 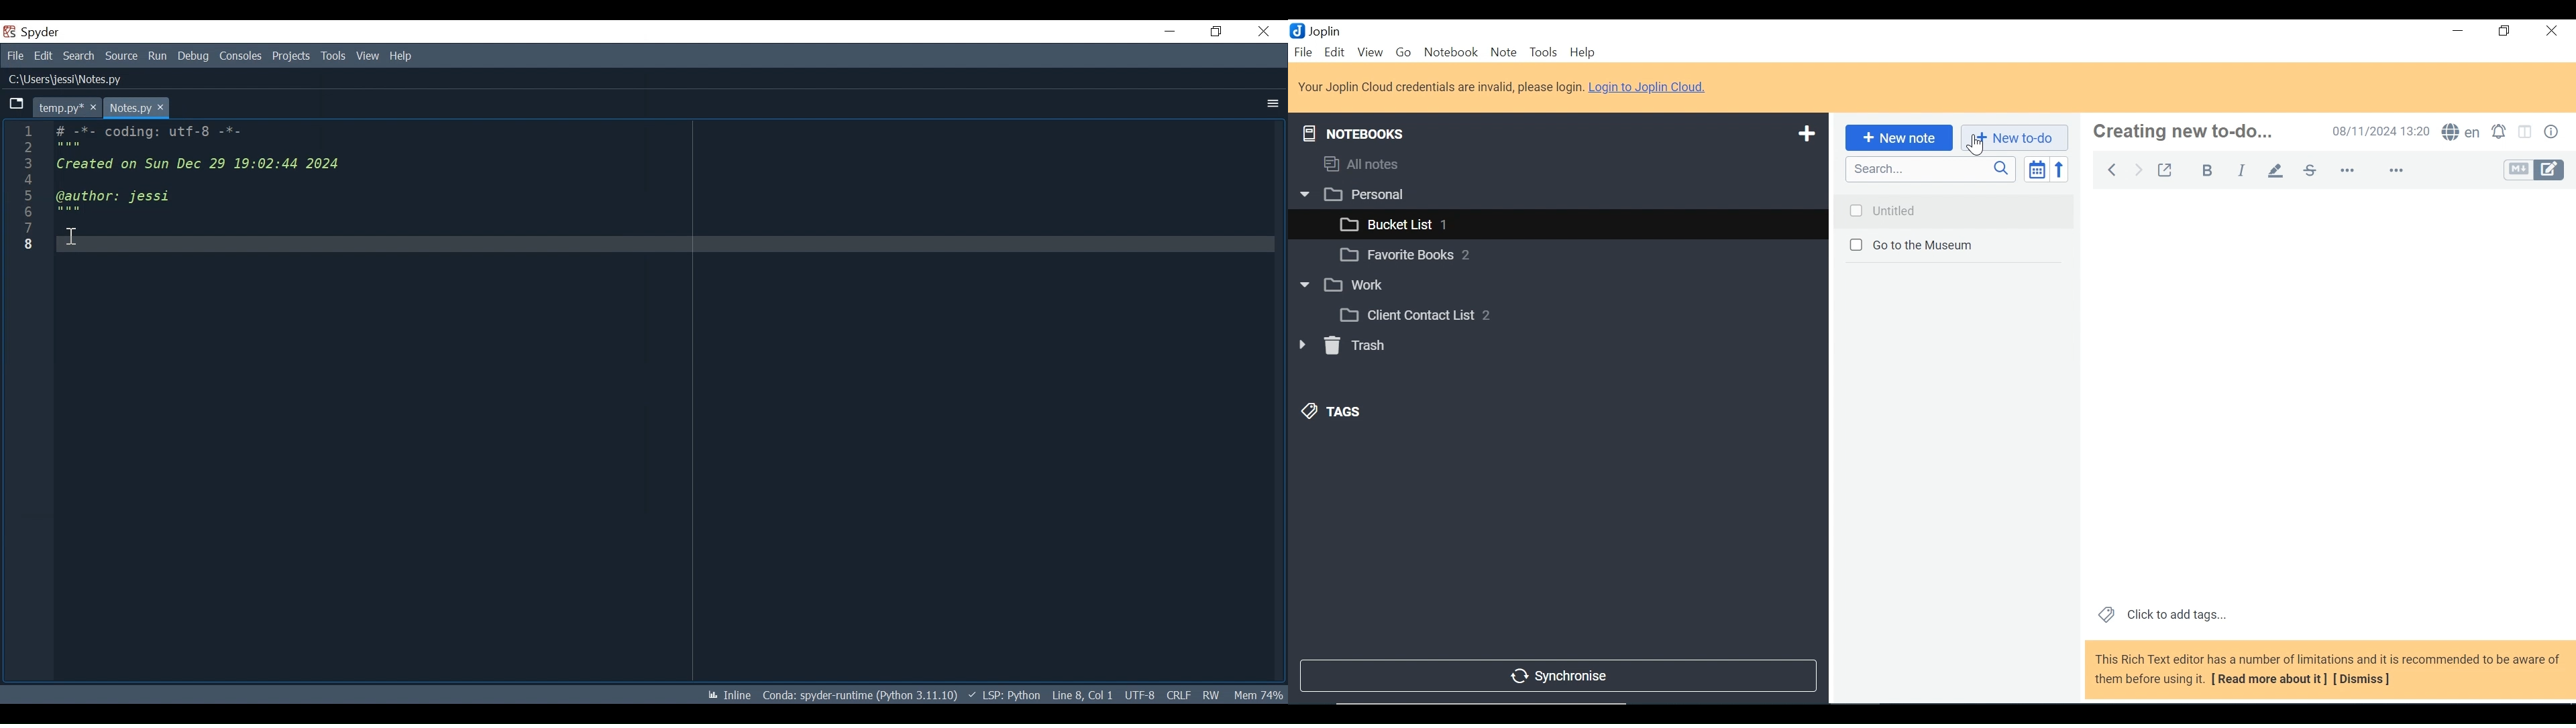 What do you see at coordinates (2279, 170) in the screenshot?
I see `Highlight` at bounding box center [2279, 170].